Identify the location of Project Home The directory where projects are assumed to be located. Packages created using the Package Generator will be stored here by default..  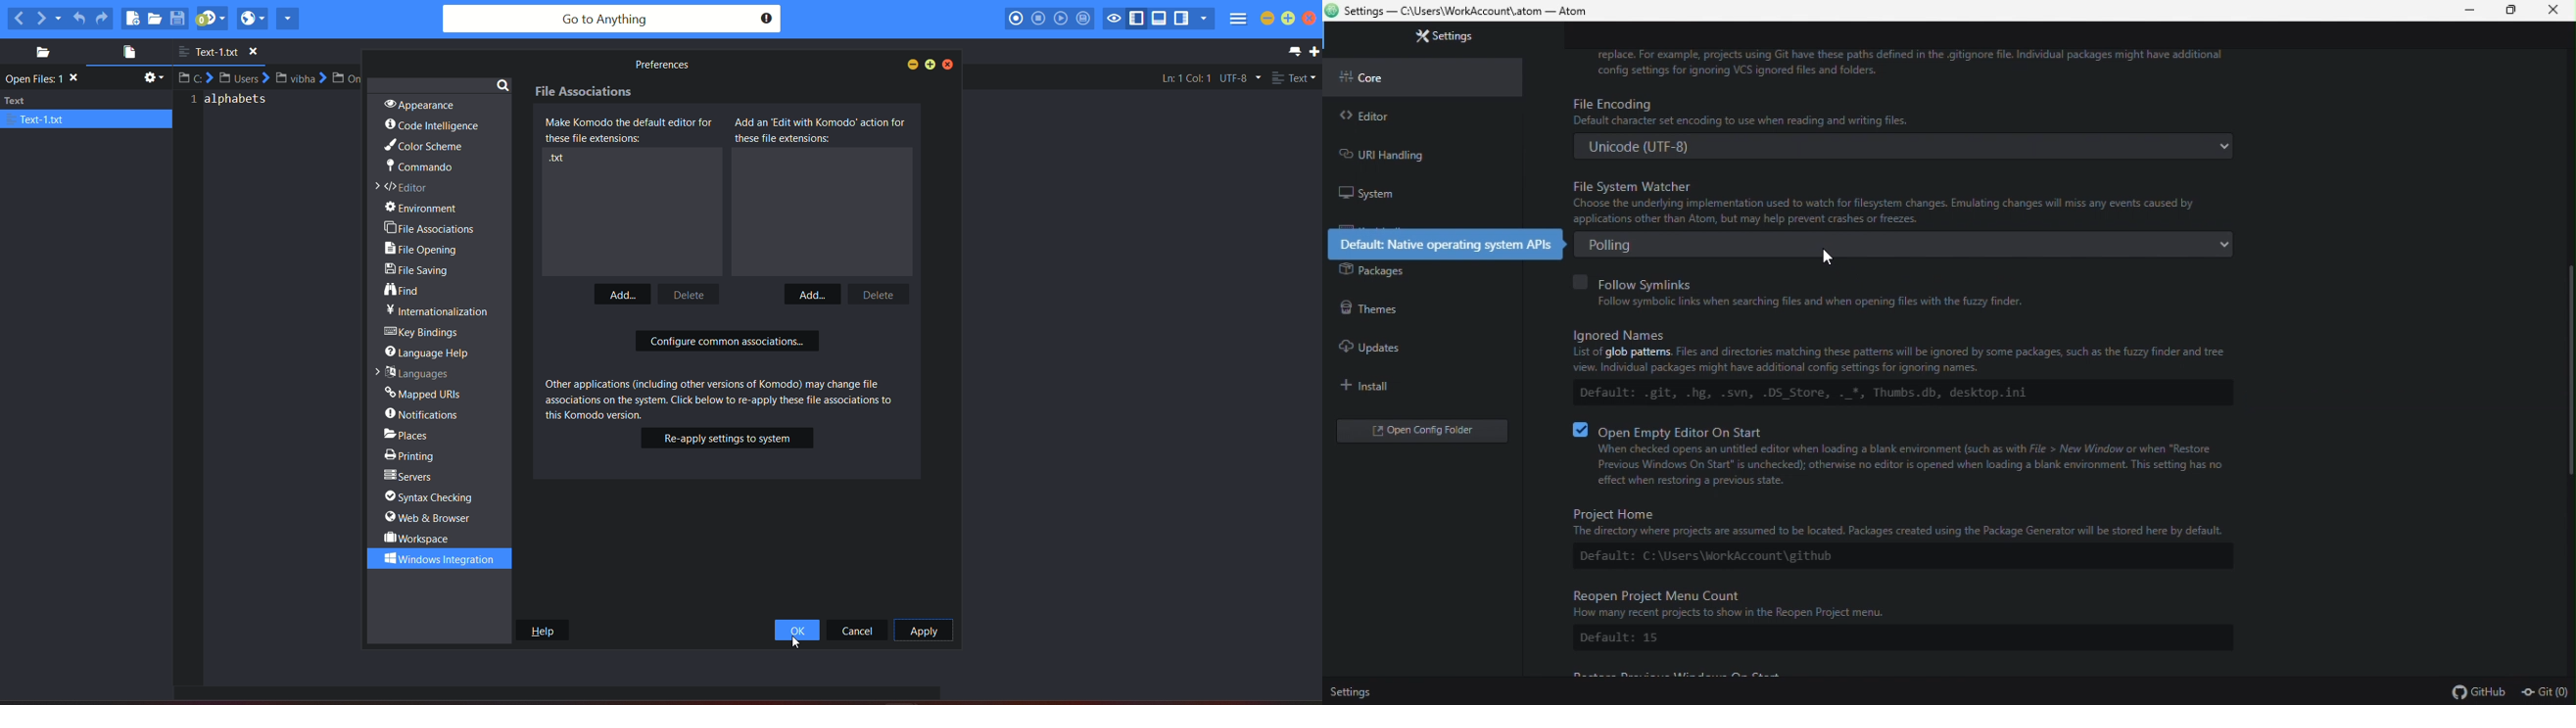
(1912, 521).